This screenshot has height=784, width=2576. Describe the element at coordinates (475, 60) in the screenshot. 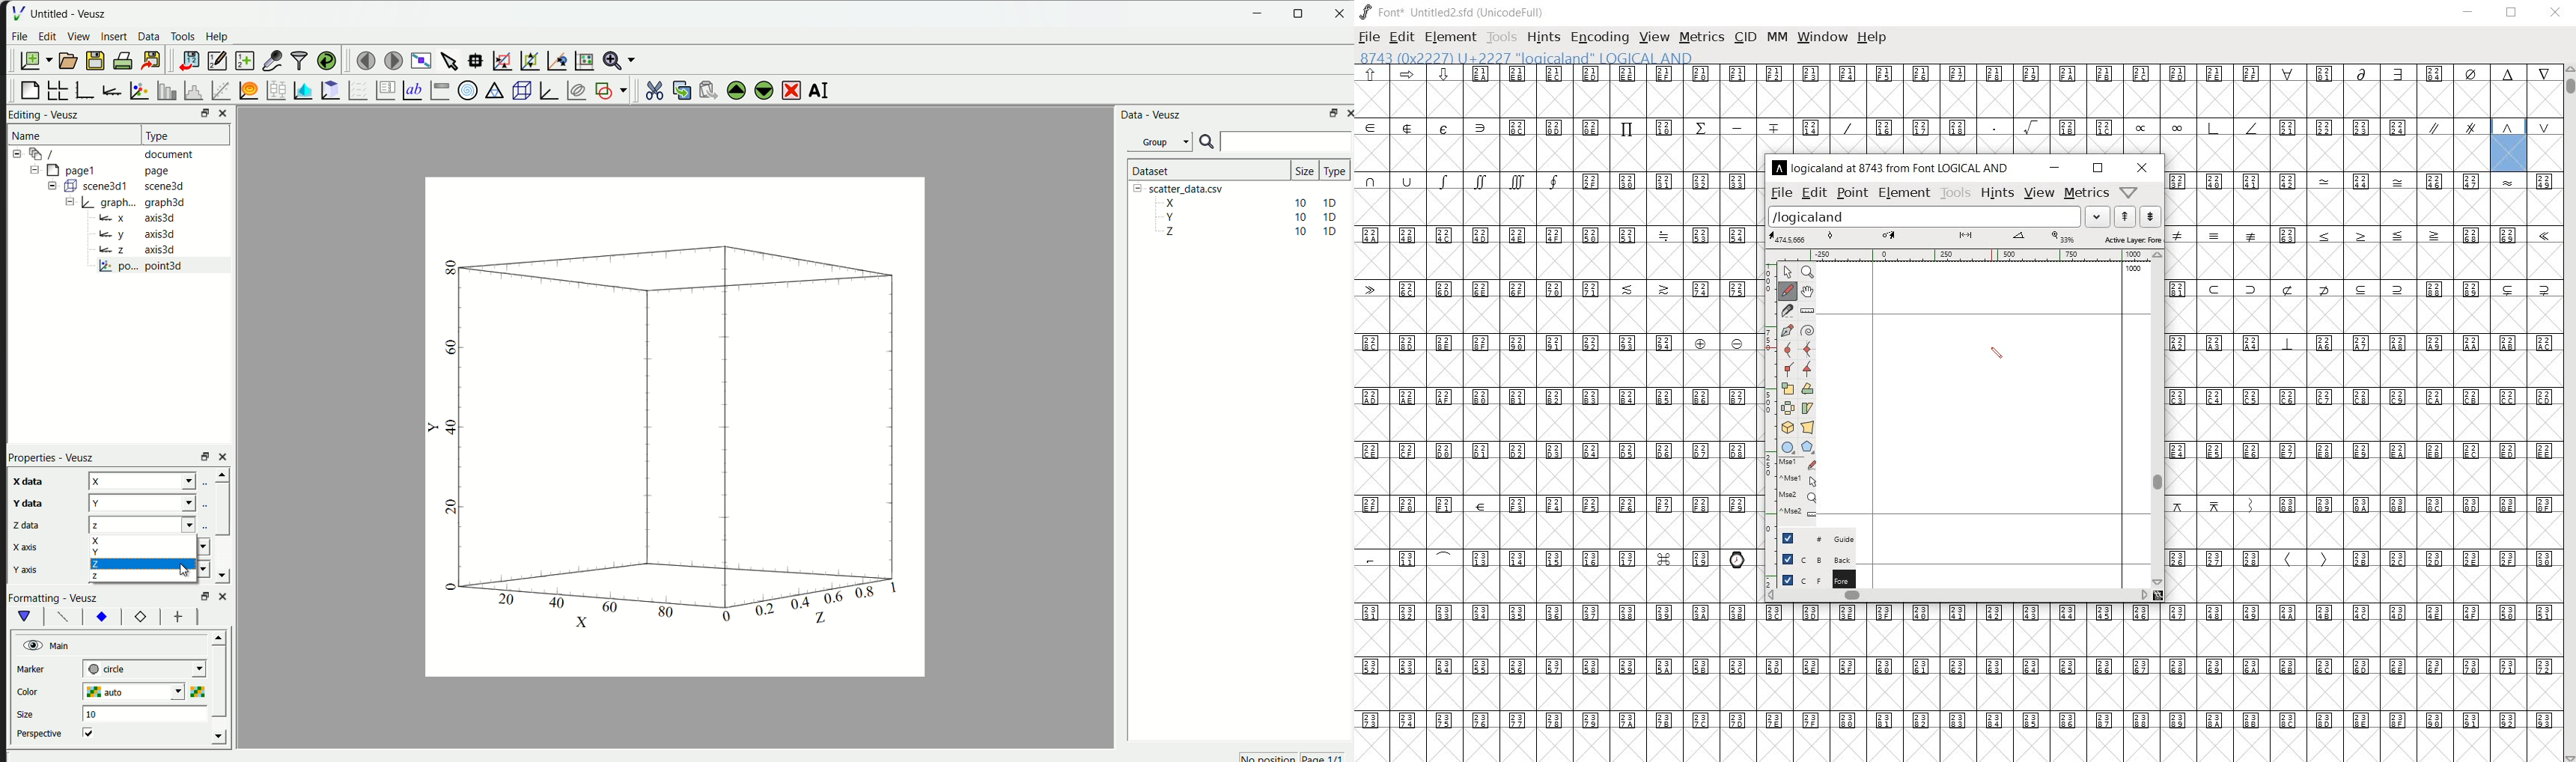

I see `read datapoint on graph` at that location.